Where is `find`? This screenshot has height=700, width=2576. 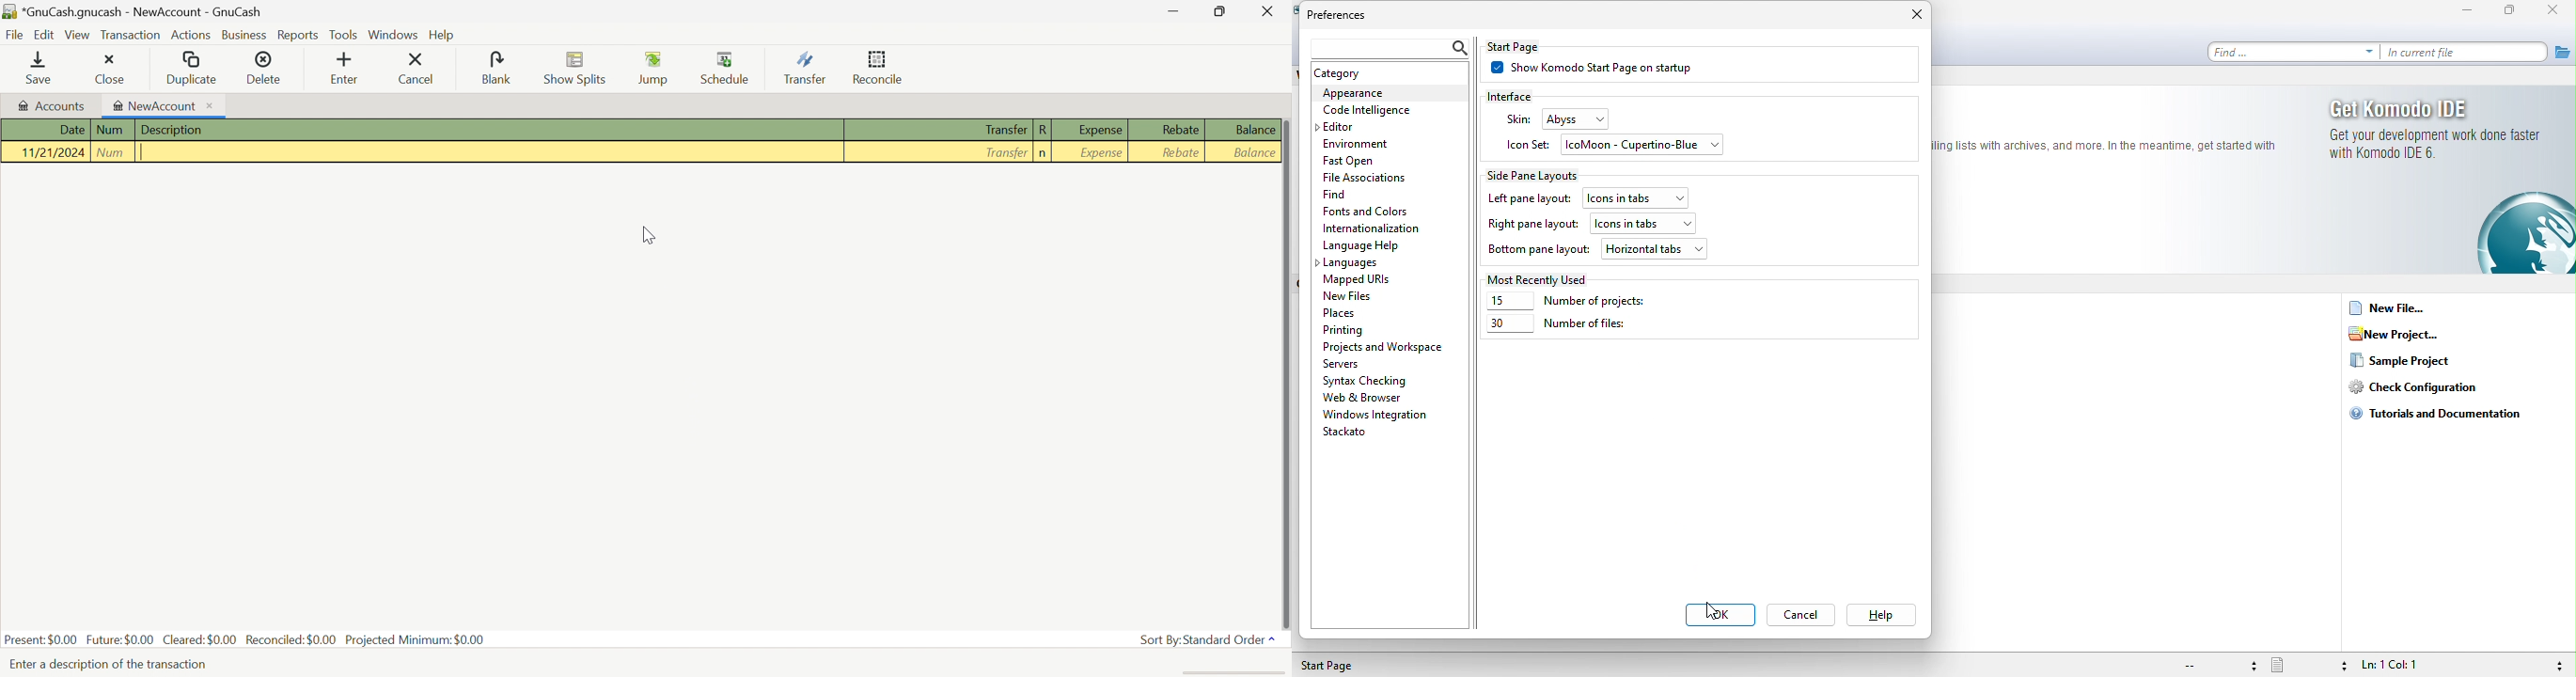
find is located at coordinates (2294, 52).